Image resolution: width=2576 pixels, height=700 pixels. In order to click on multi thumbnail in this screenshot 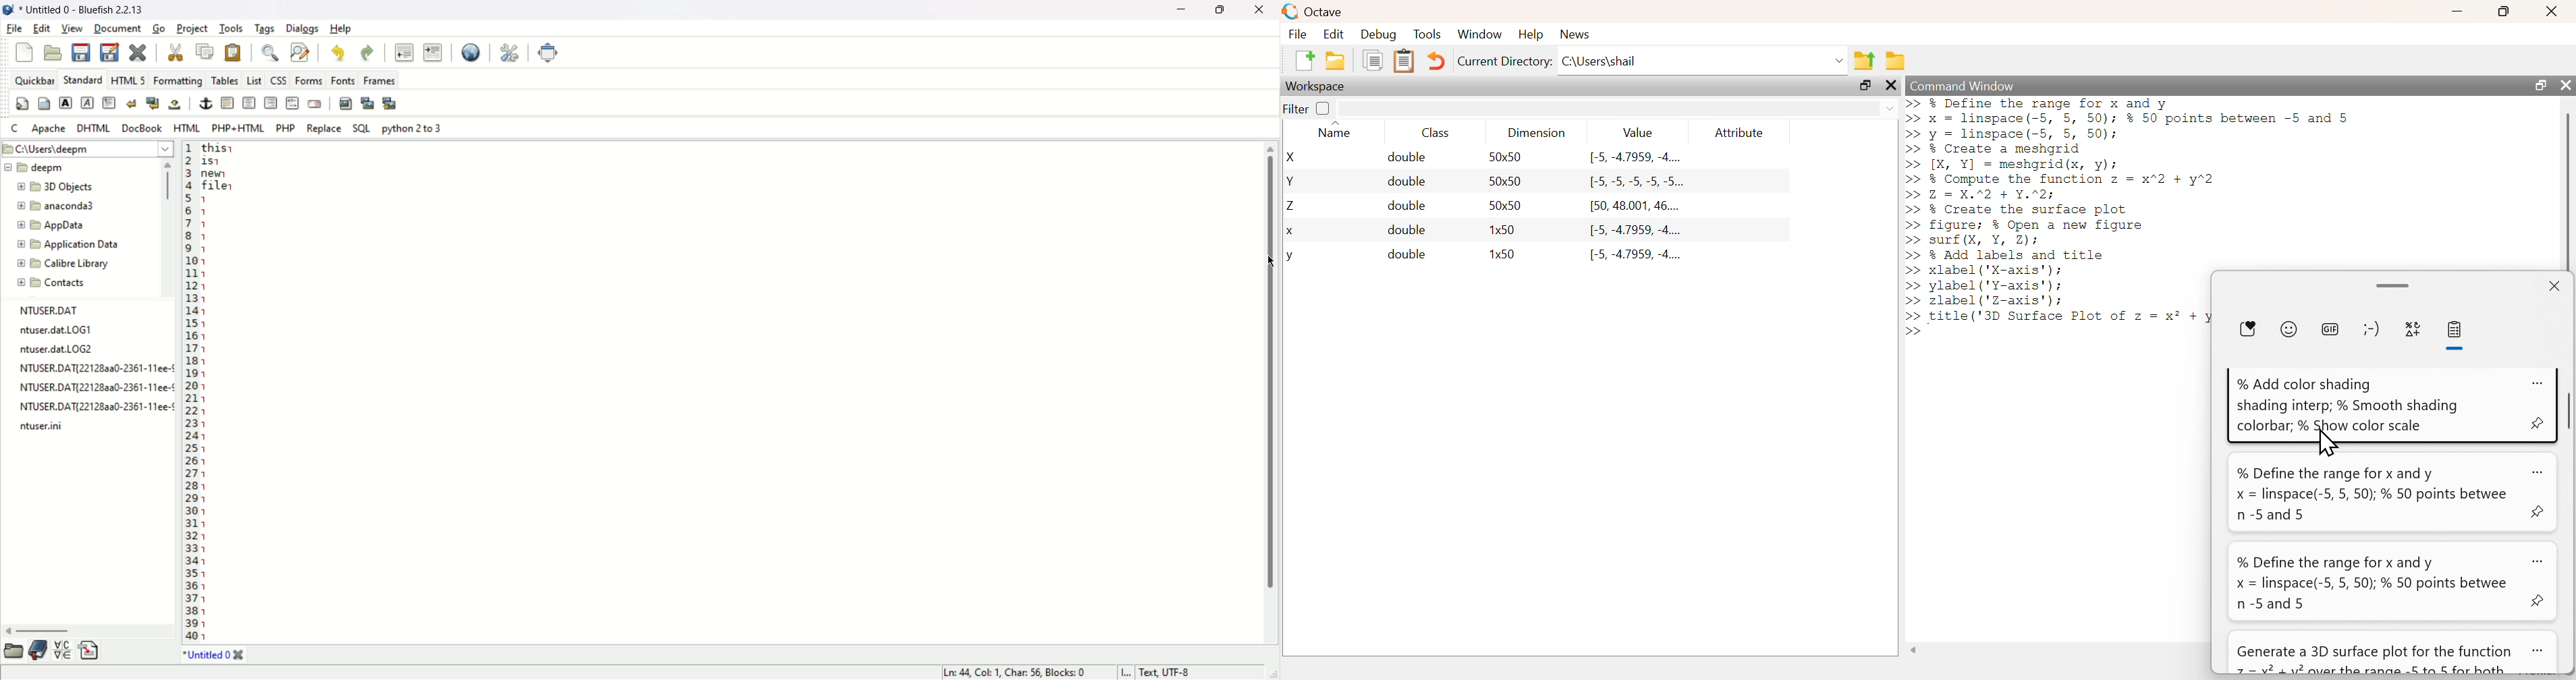, I will do `click(390, 103)`.